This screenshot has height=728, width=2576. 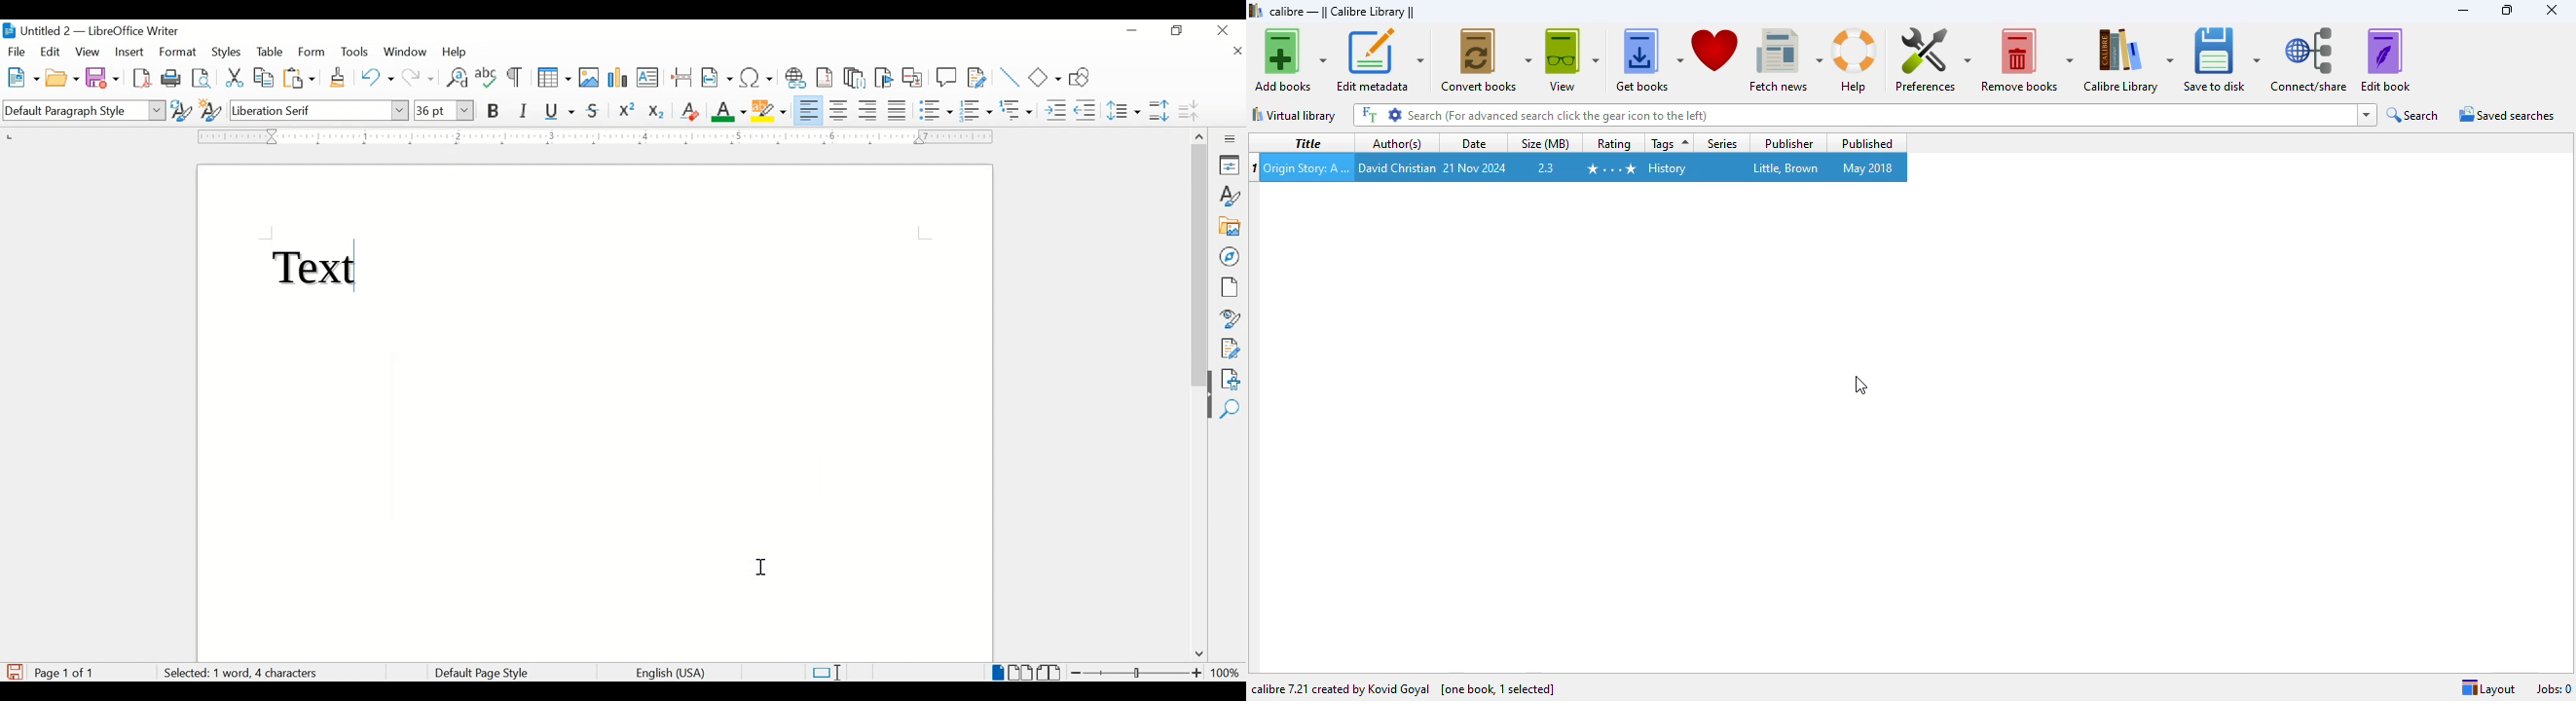 What do you see at coordinates (913, 77) in the screenshot?
I see `insert cross-reference` at bounding box center [913, 77].